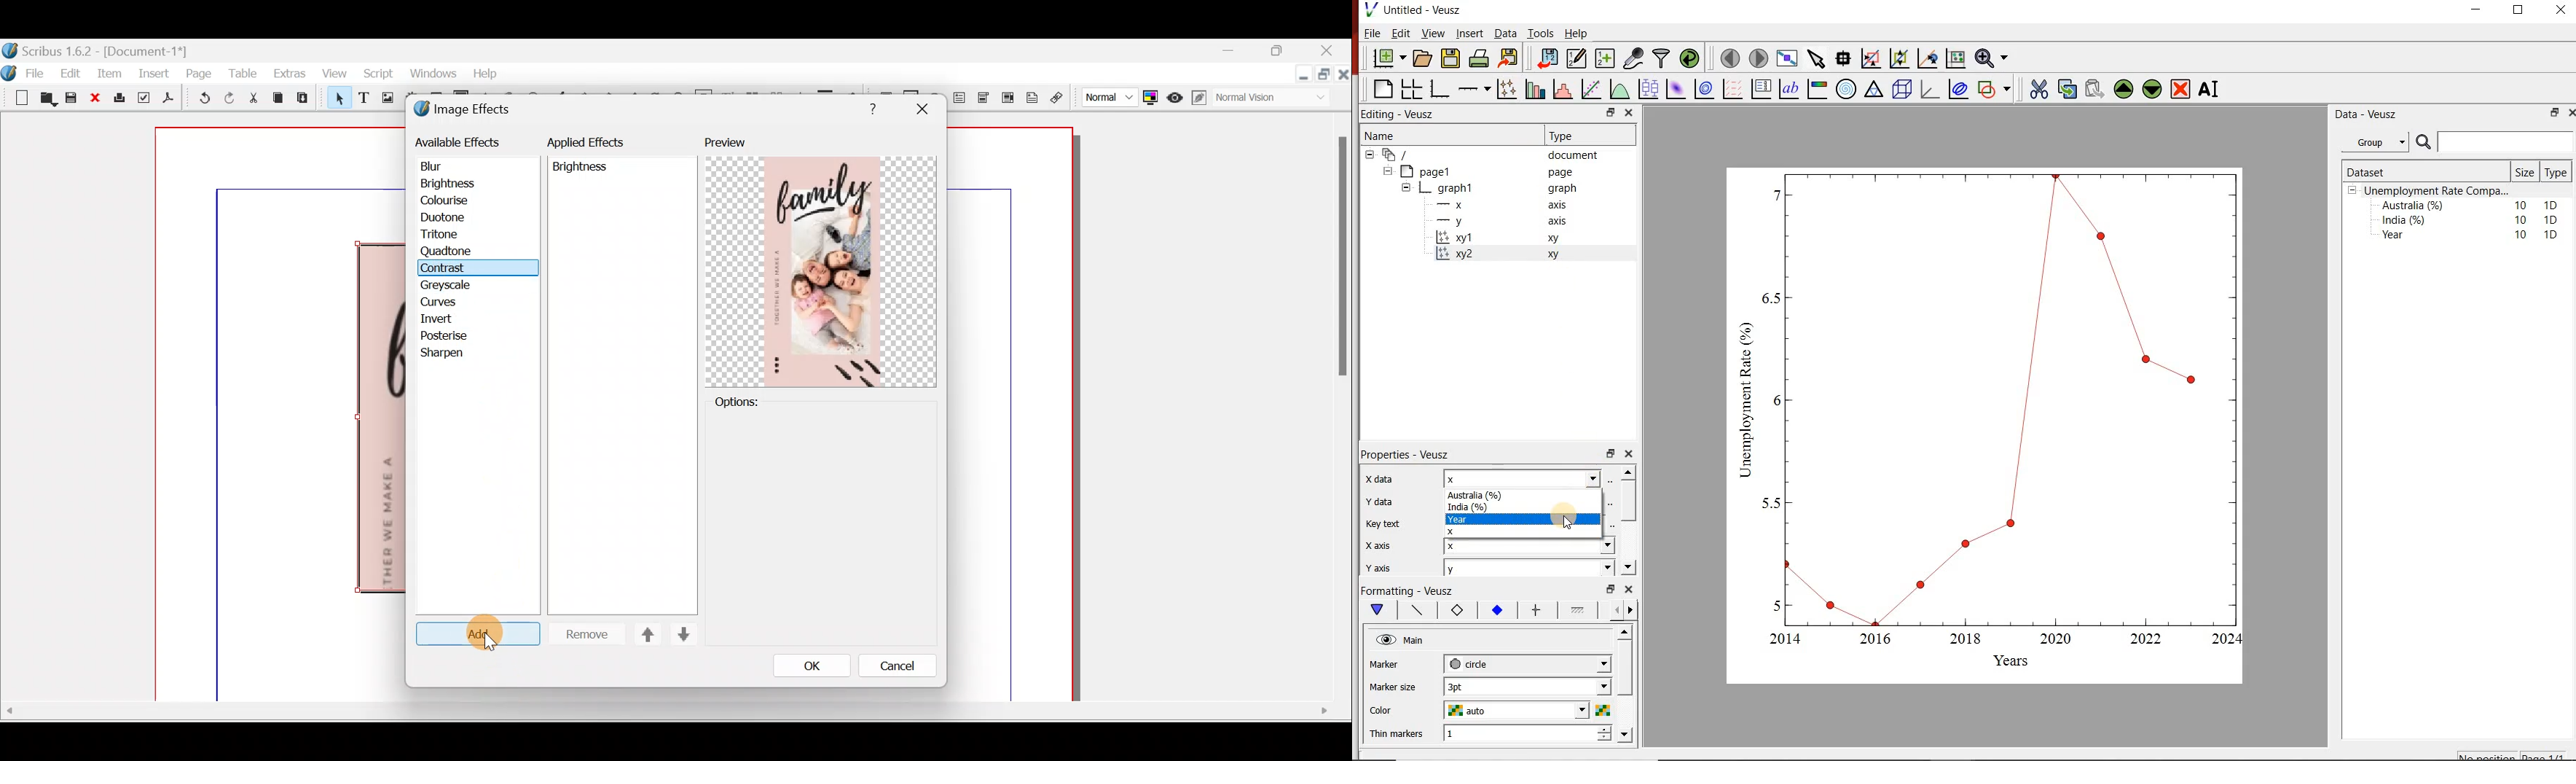 This screenshot has width=2576, height=784. I want to click on Blur, so click(445, 167).